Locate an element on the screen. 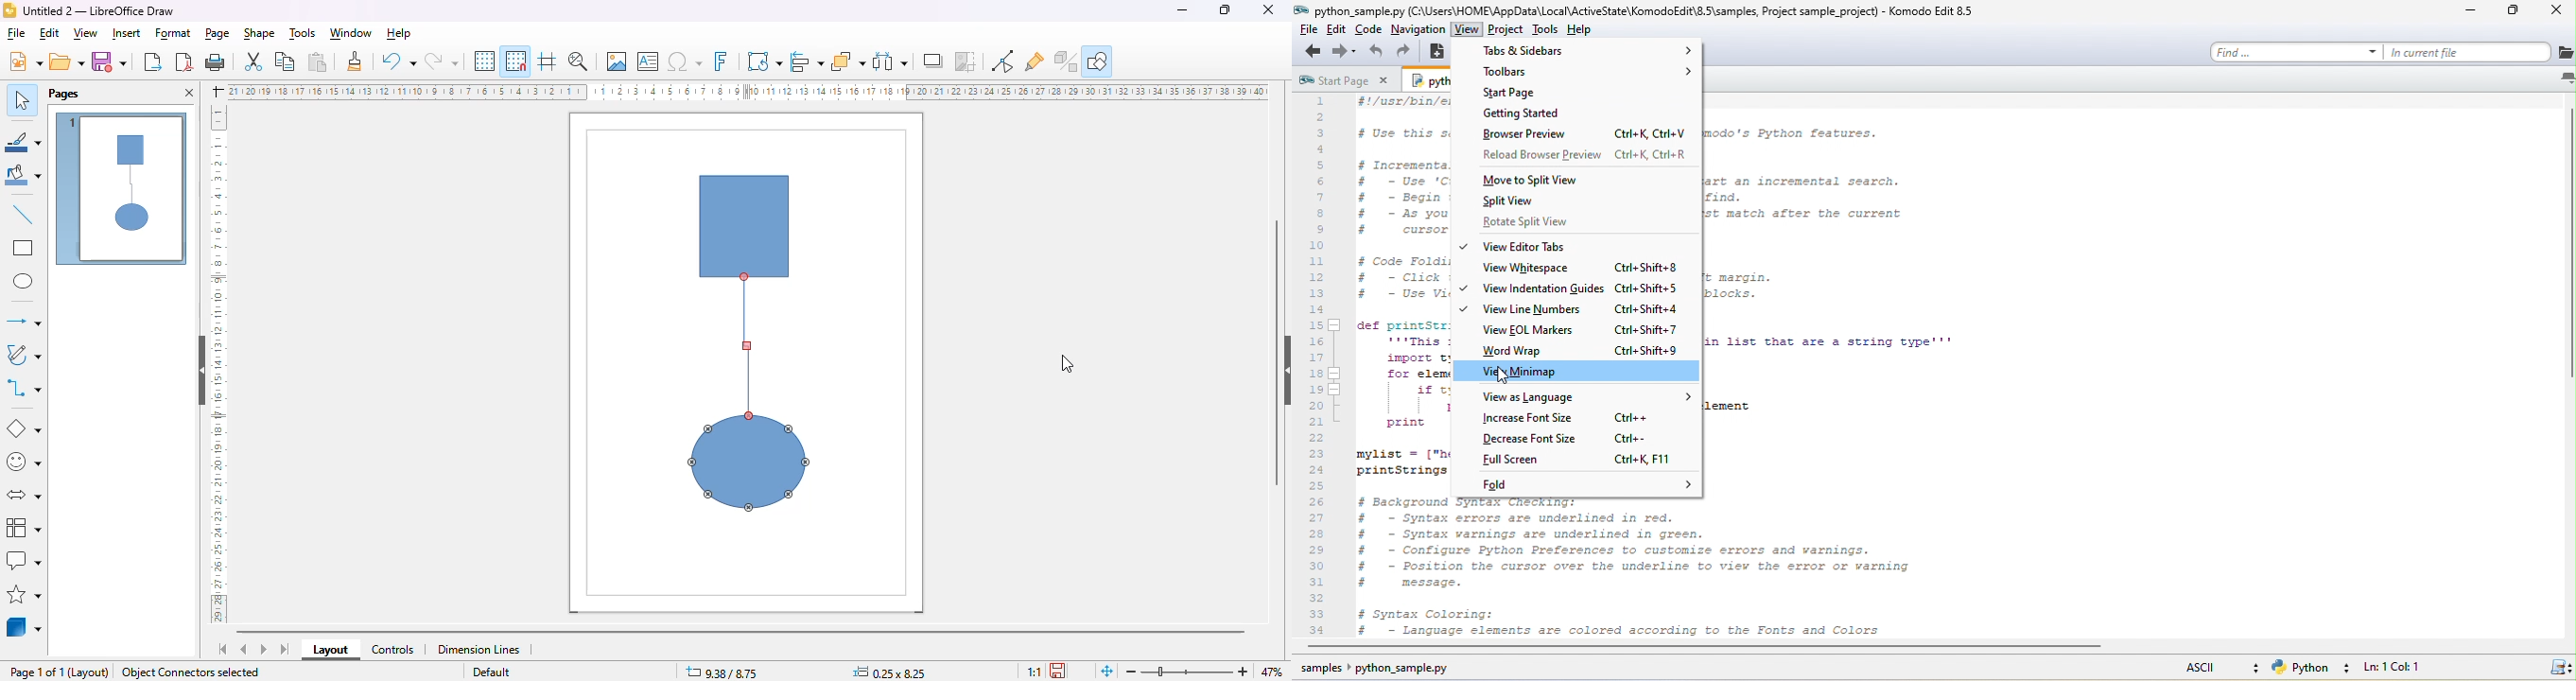 This screenshot has height=700, width=2576. cursor is located at coordinates (1066, 364).